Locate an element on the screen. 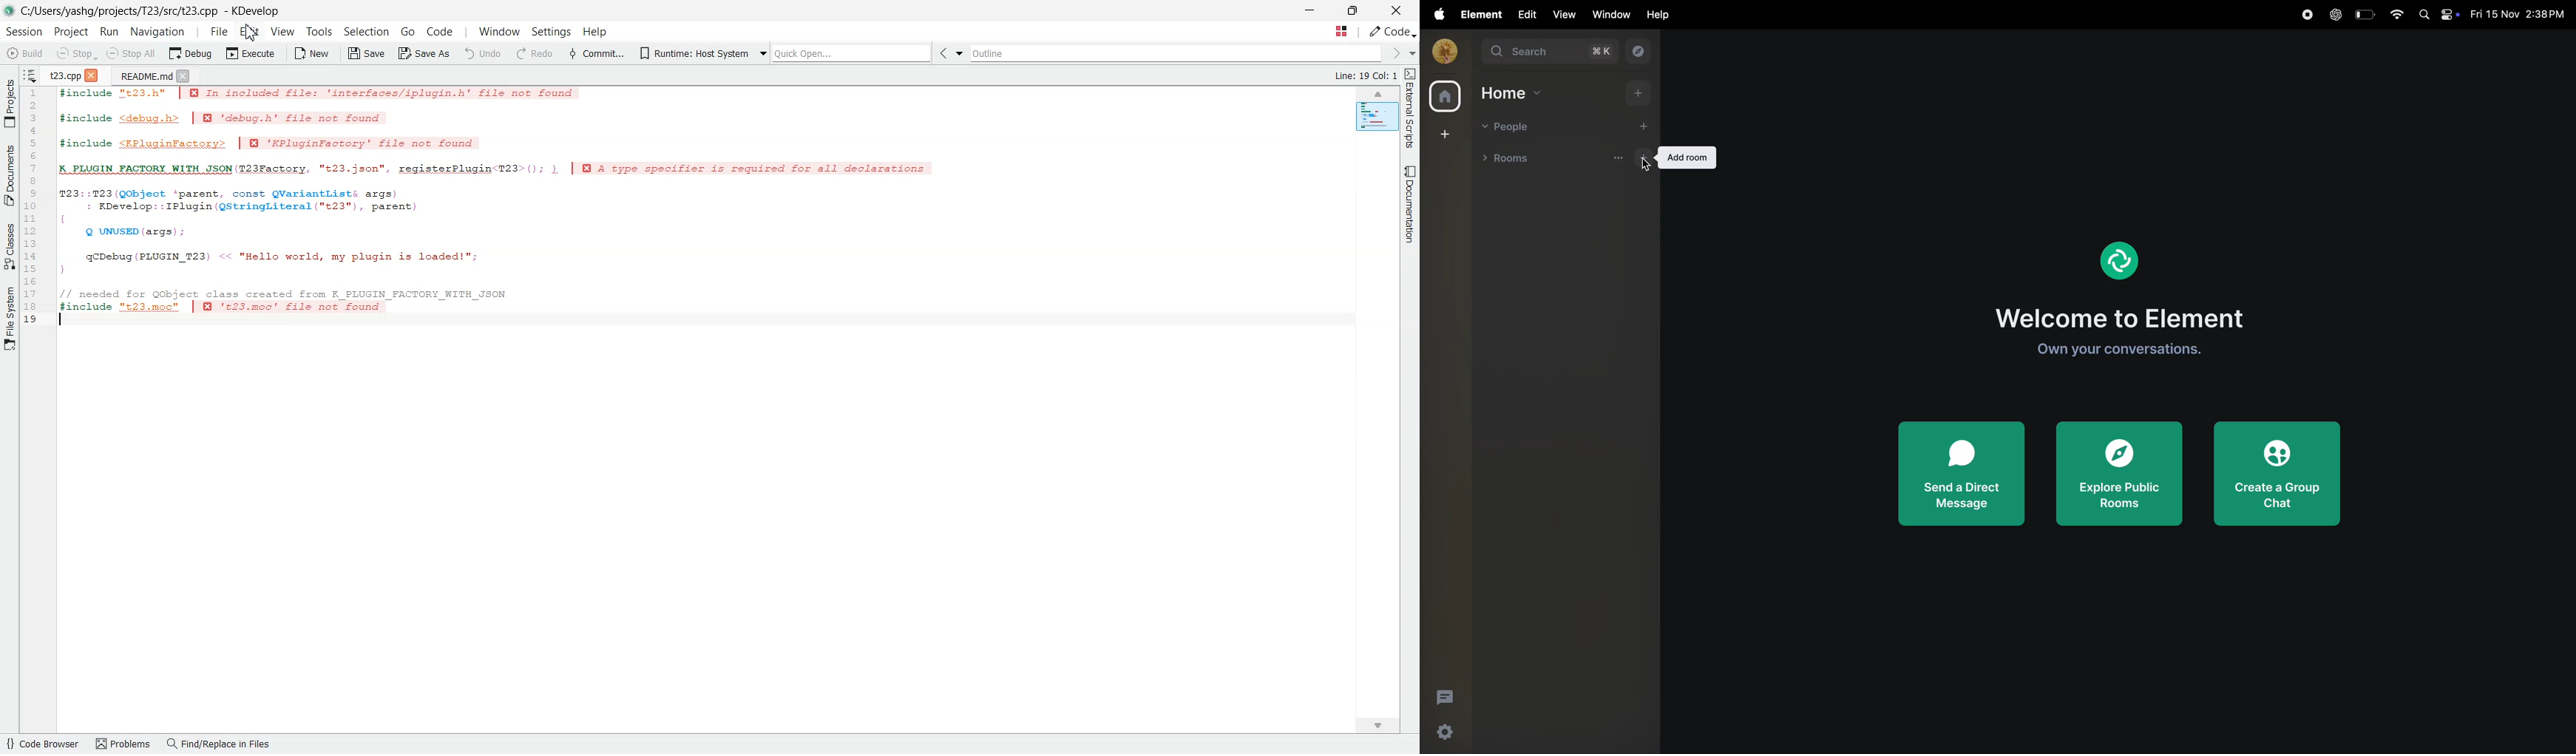  home is located at coordinates (1513, 92).